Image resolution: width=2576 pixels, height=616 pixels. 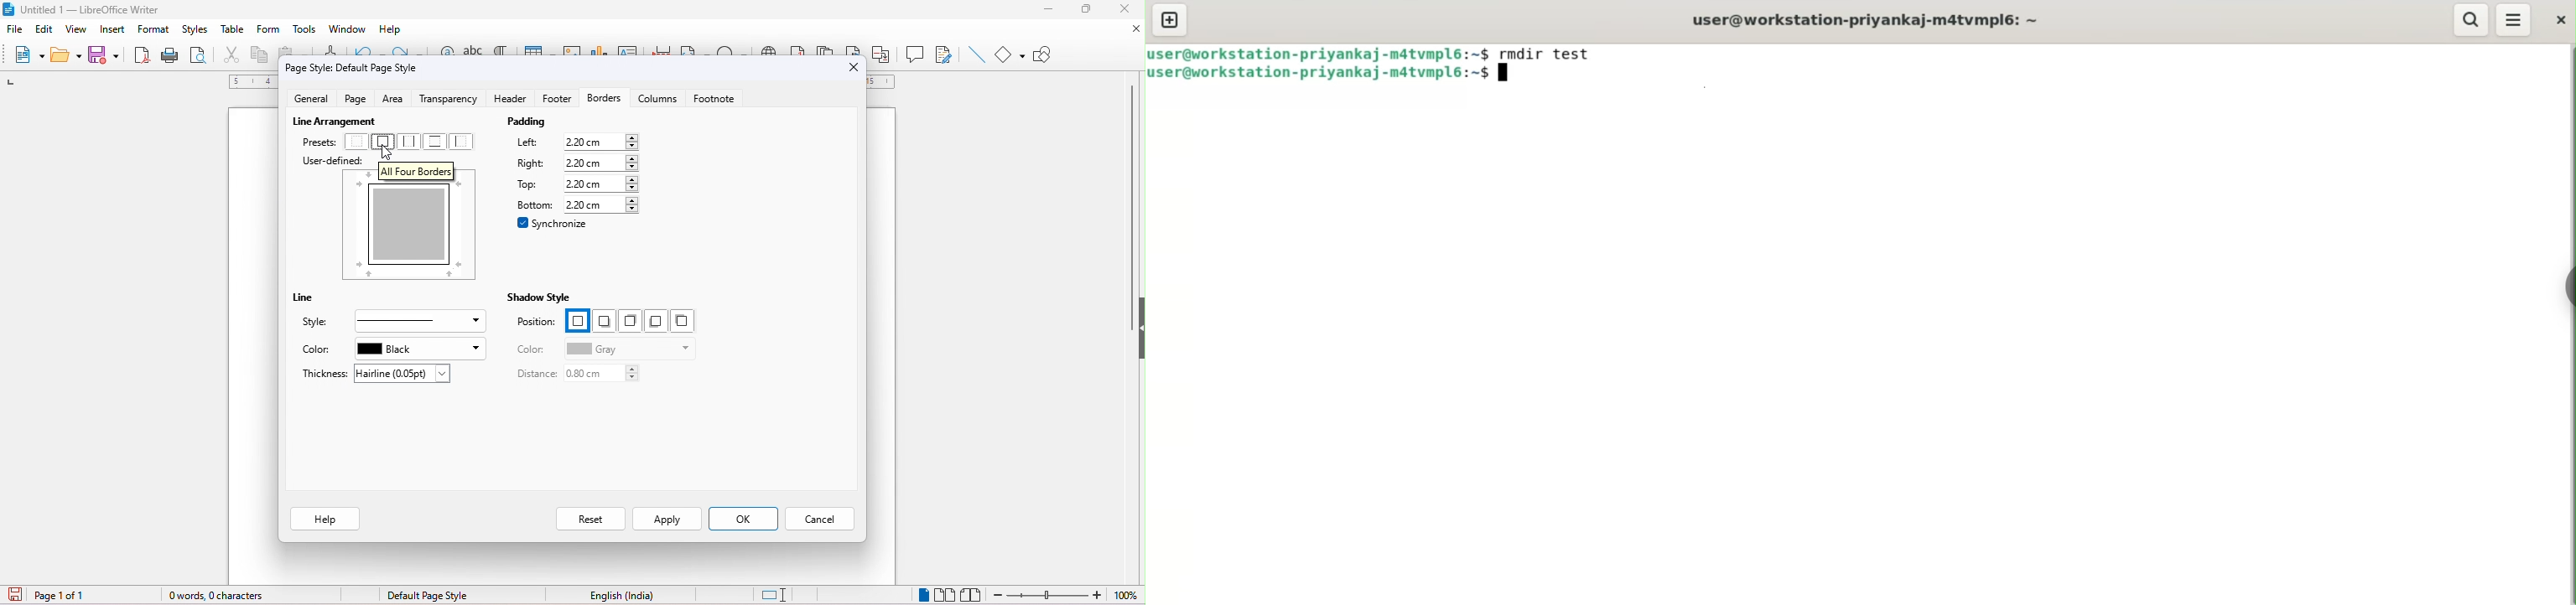 What do you see at coordinates (853, 66) in the screenshot?
I see `close` at bounding box center [853, 66].